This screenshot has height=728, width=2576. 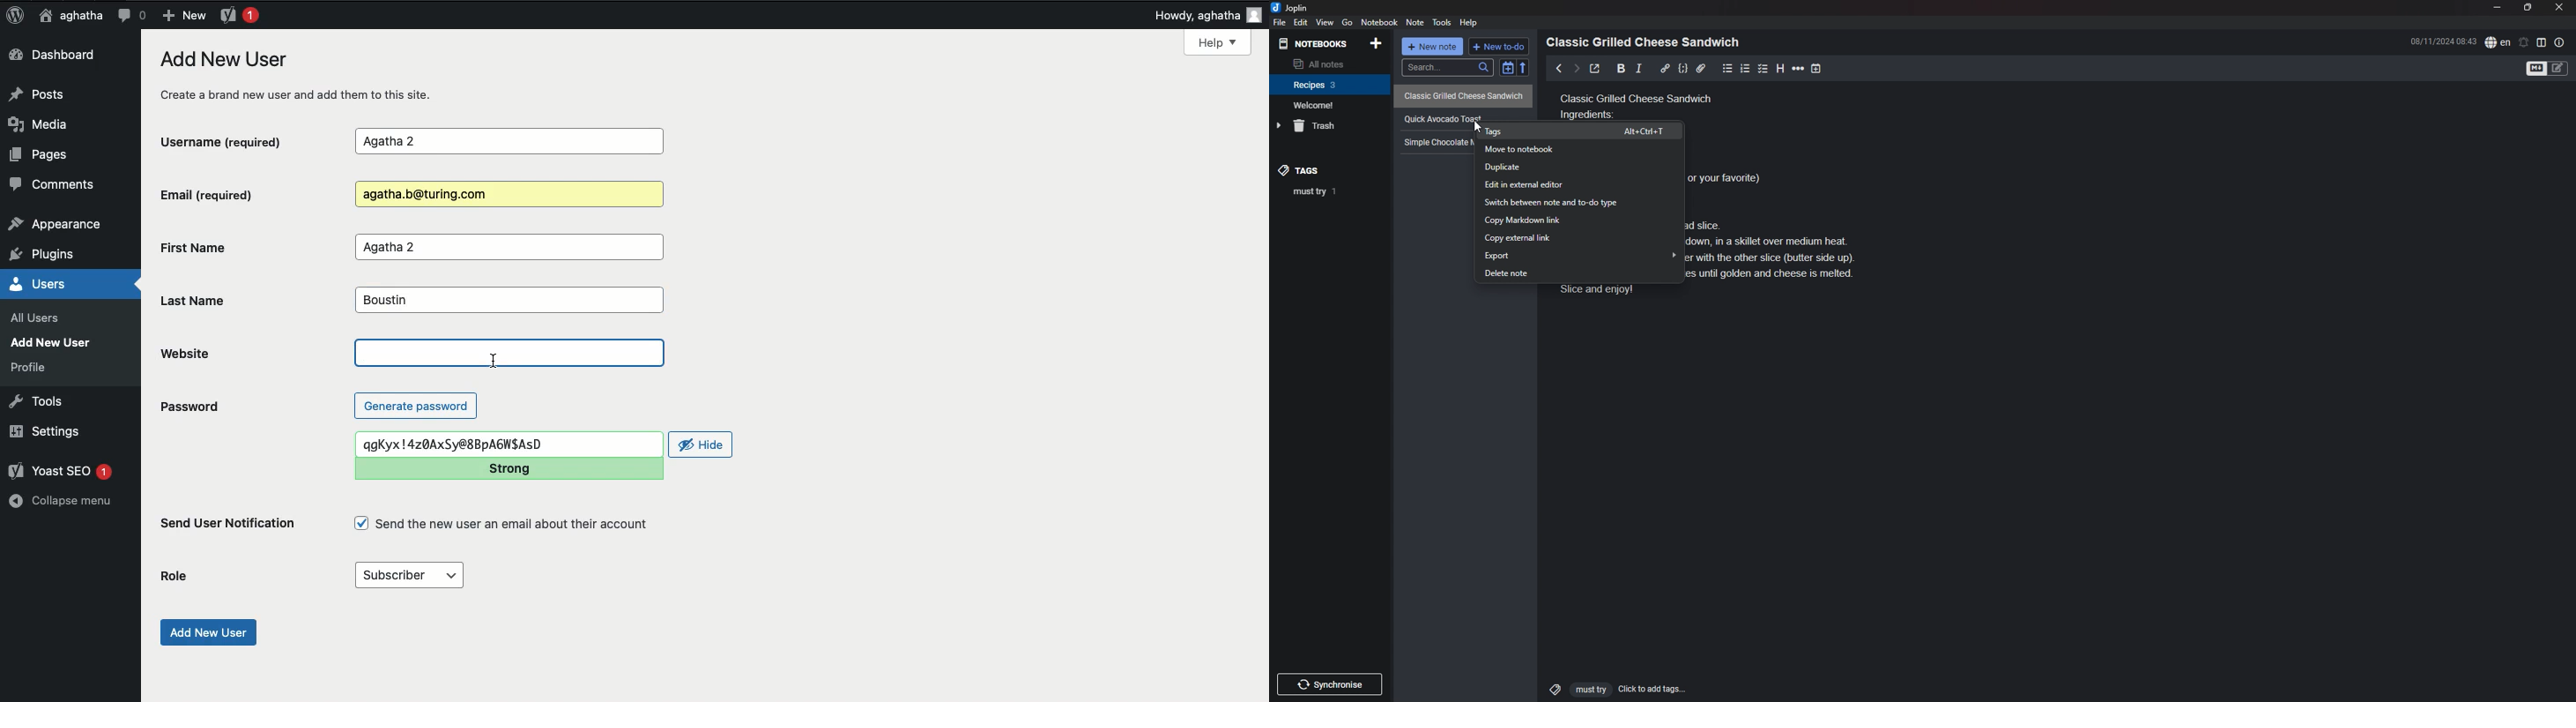 What do you see at coordinates (1526, 68) in the screenshot?
I see `reverse sort order` at bounding box center [1526, 68].